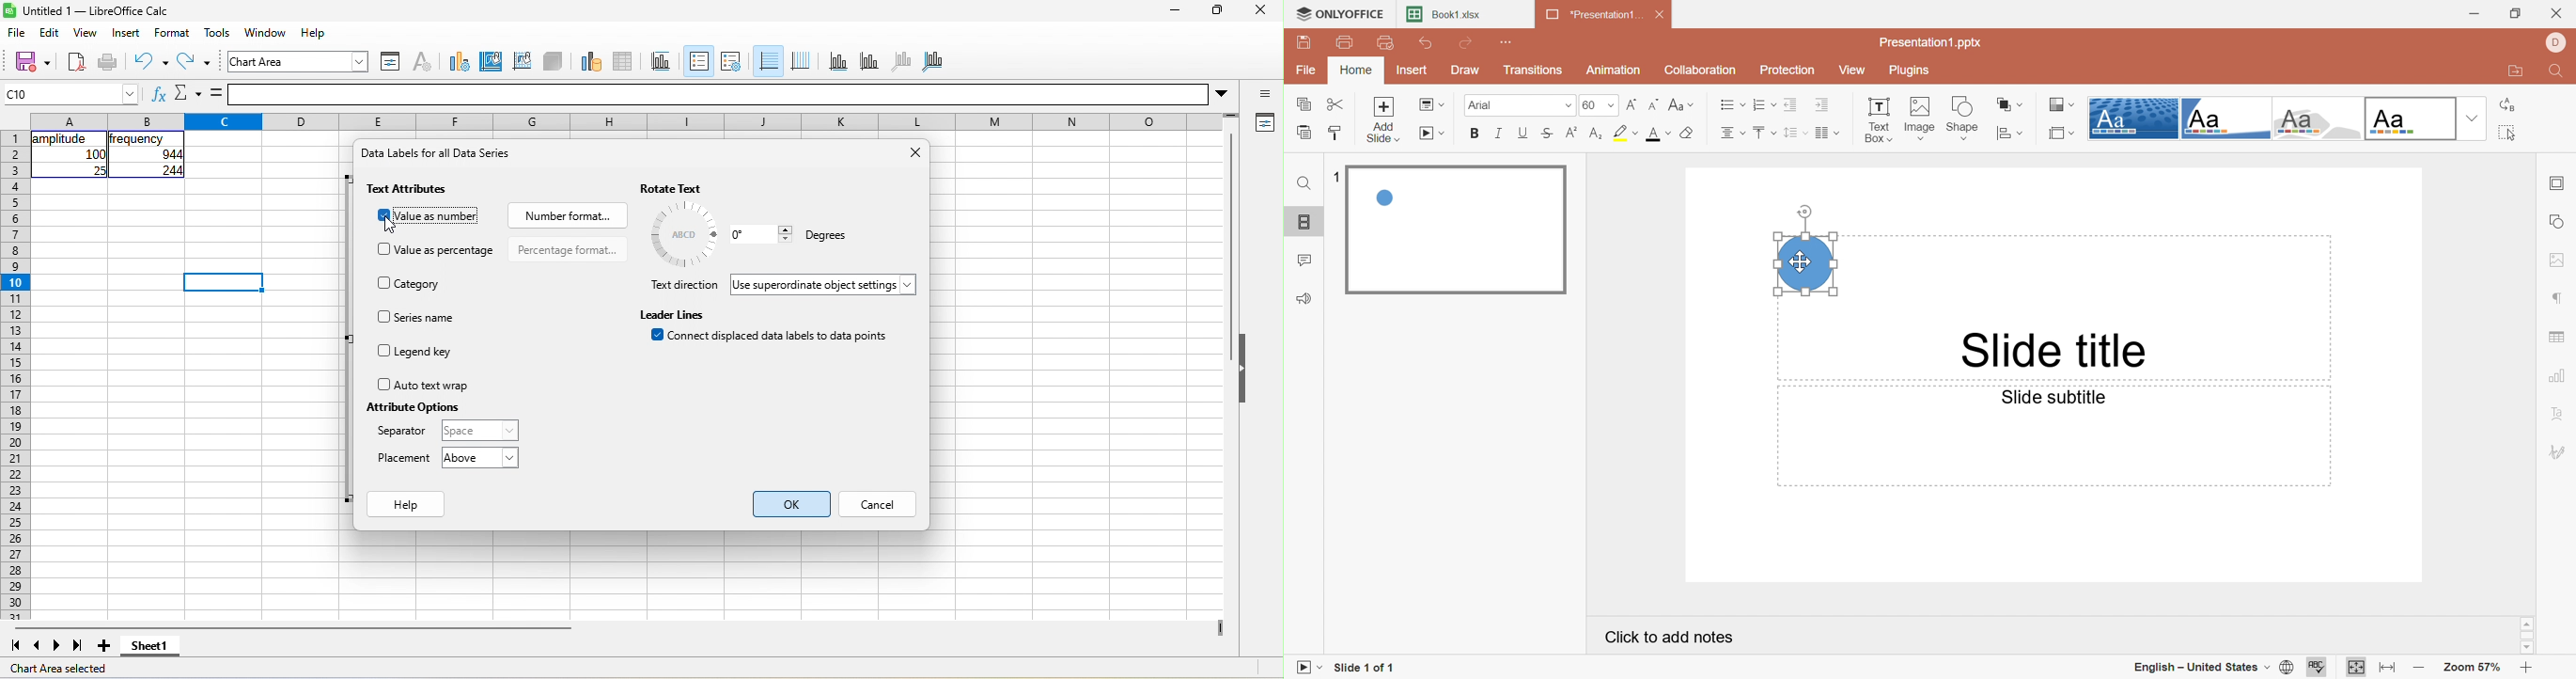 Image resolution: width=2576 pixels, height=700 pixels. I want to click on value as percentage, so click(438, 250).